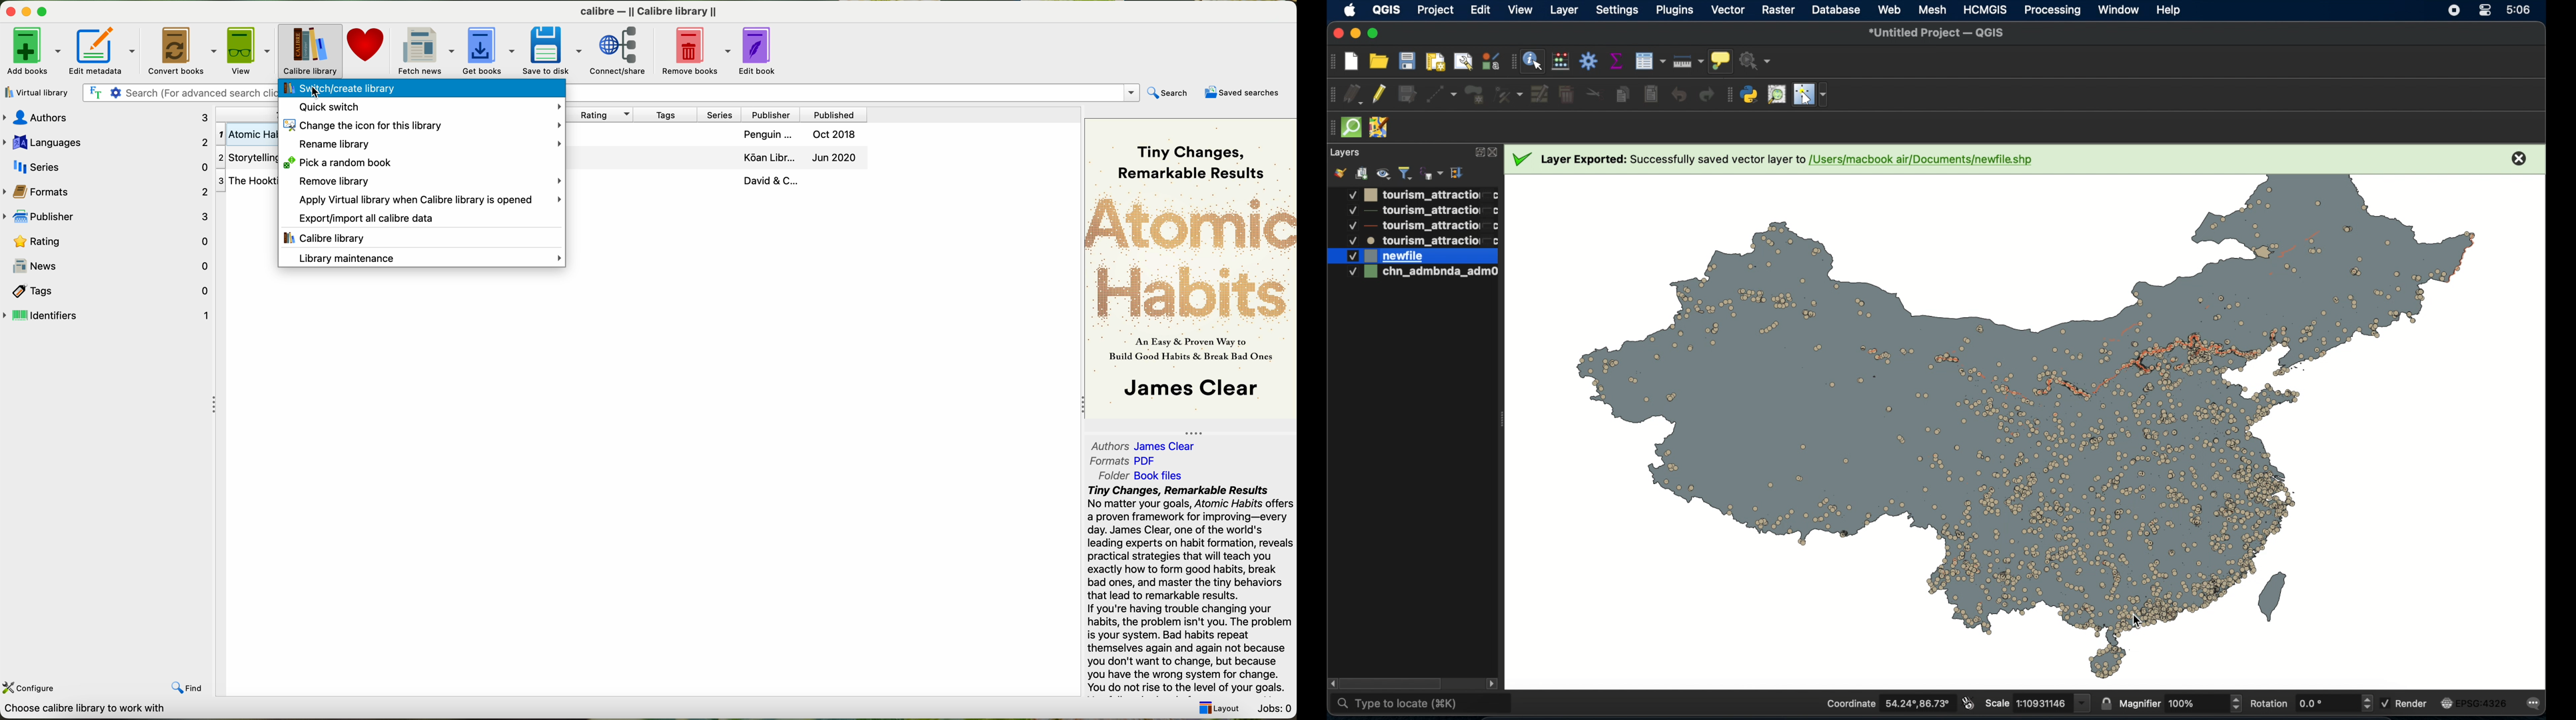 The height and width of the screenshot is (728, 2576). Describe the element at coordinates (1433, 10) in the screenshot. I see `project` at that location.